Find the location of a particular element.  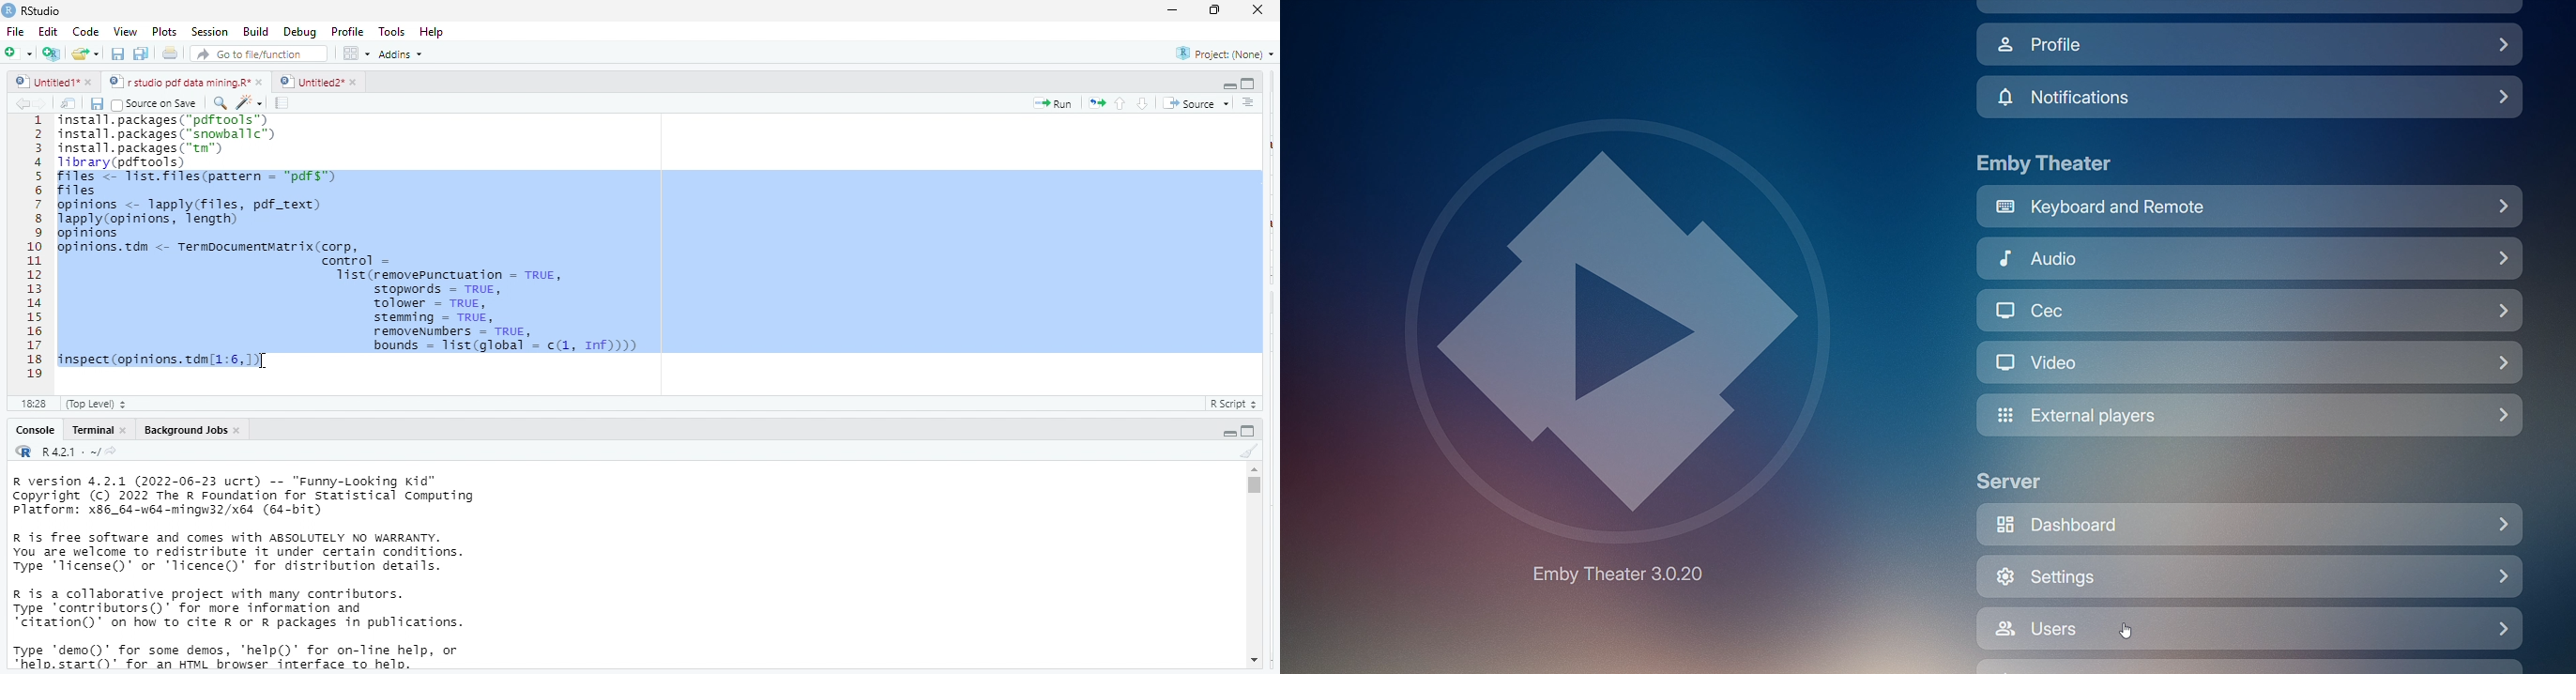

untitled 2 is located at coordinates (310, 81).